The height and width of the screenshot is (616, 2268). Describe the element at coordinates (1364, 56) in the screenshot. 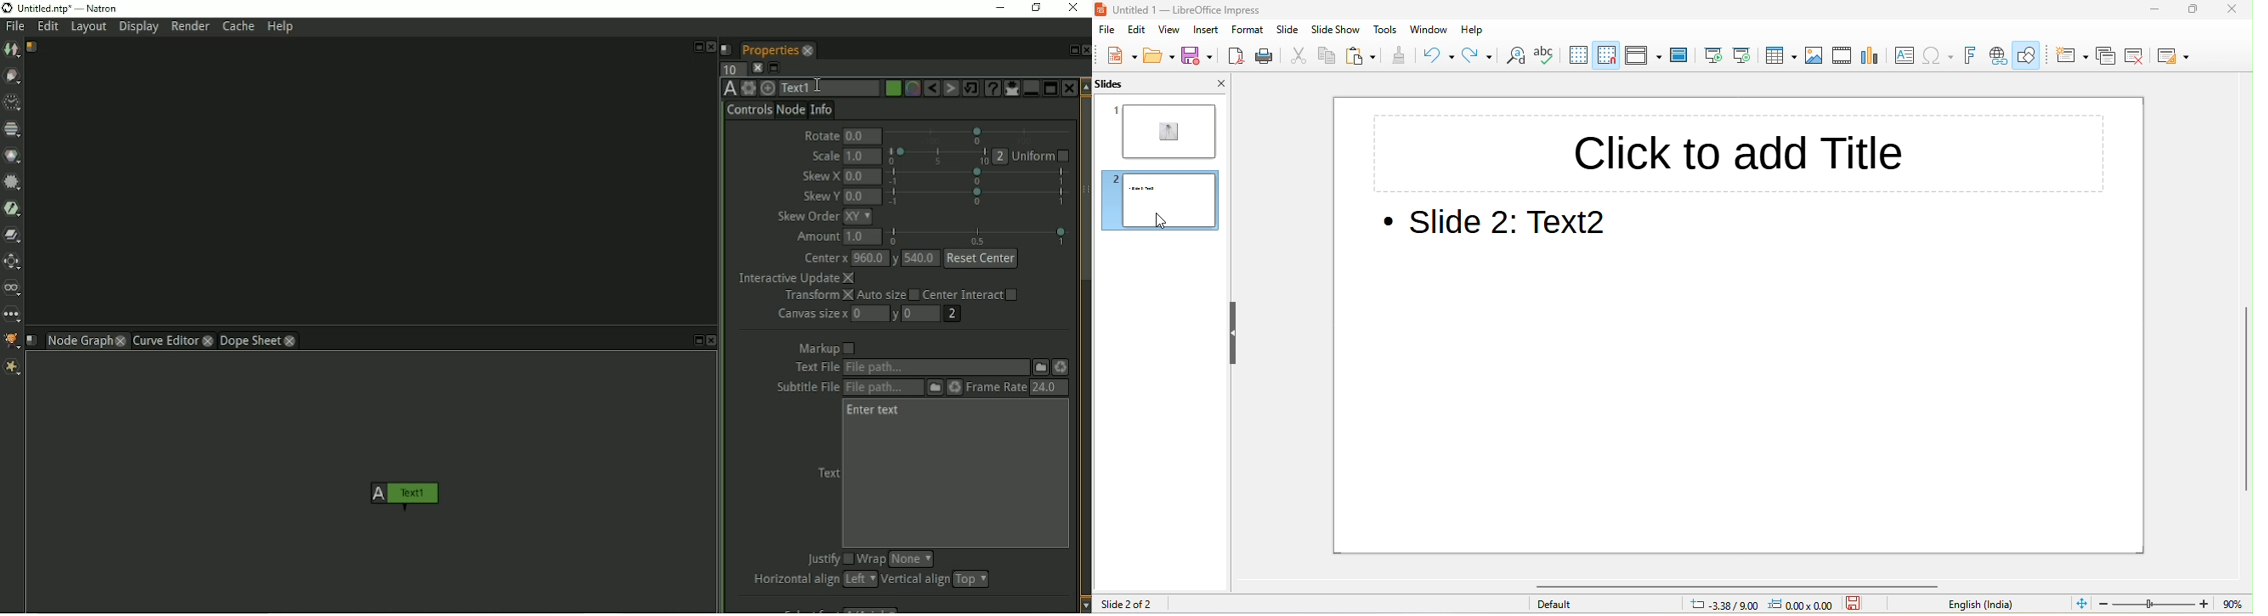

I see `paste` at that location.